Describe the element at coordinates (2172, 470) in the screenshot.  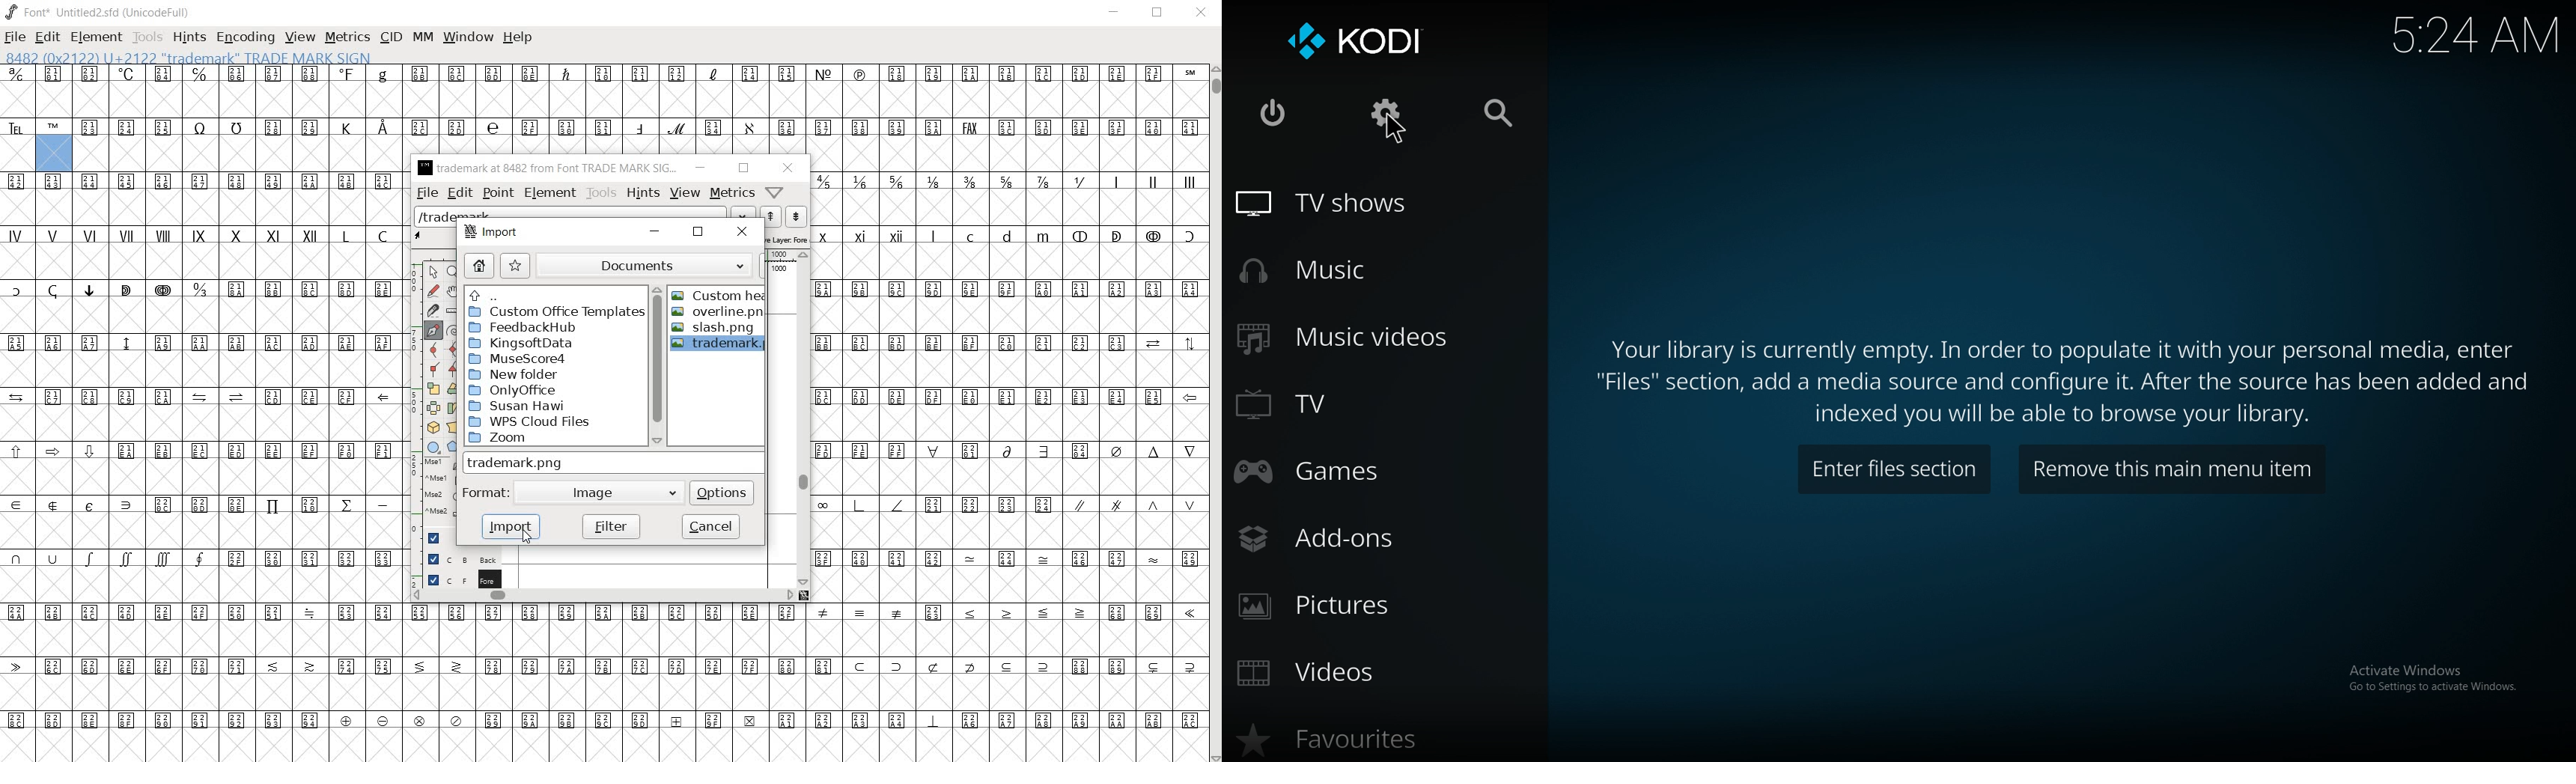
I see `remove item` at that location.